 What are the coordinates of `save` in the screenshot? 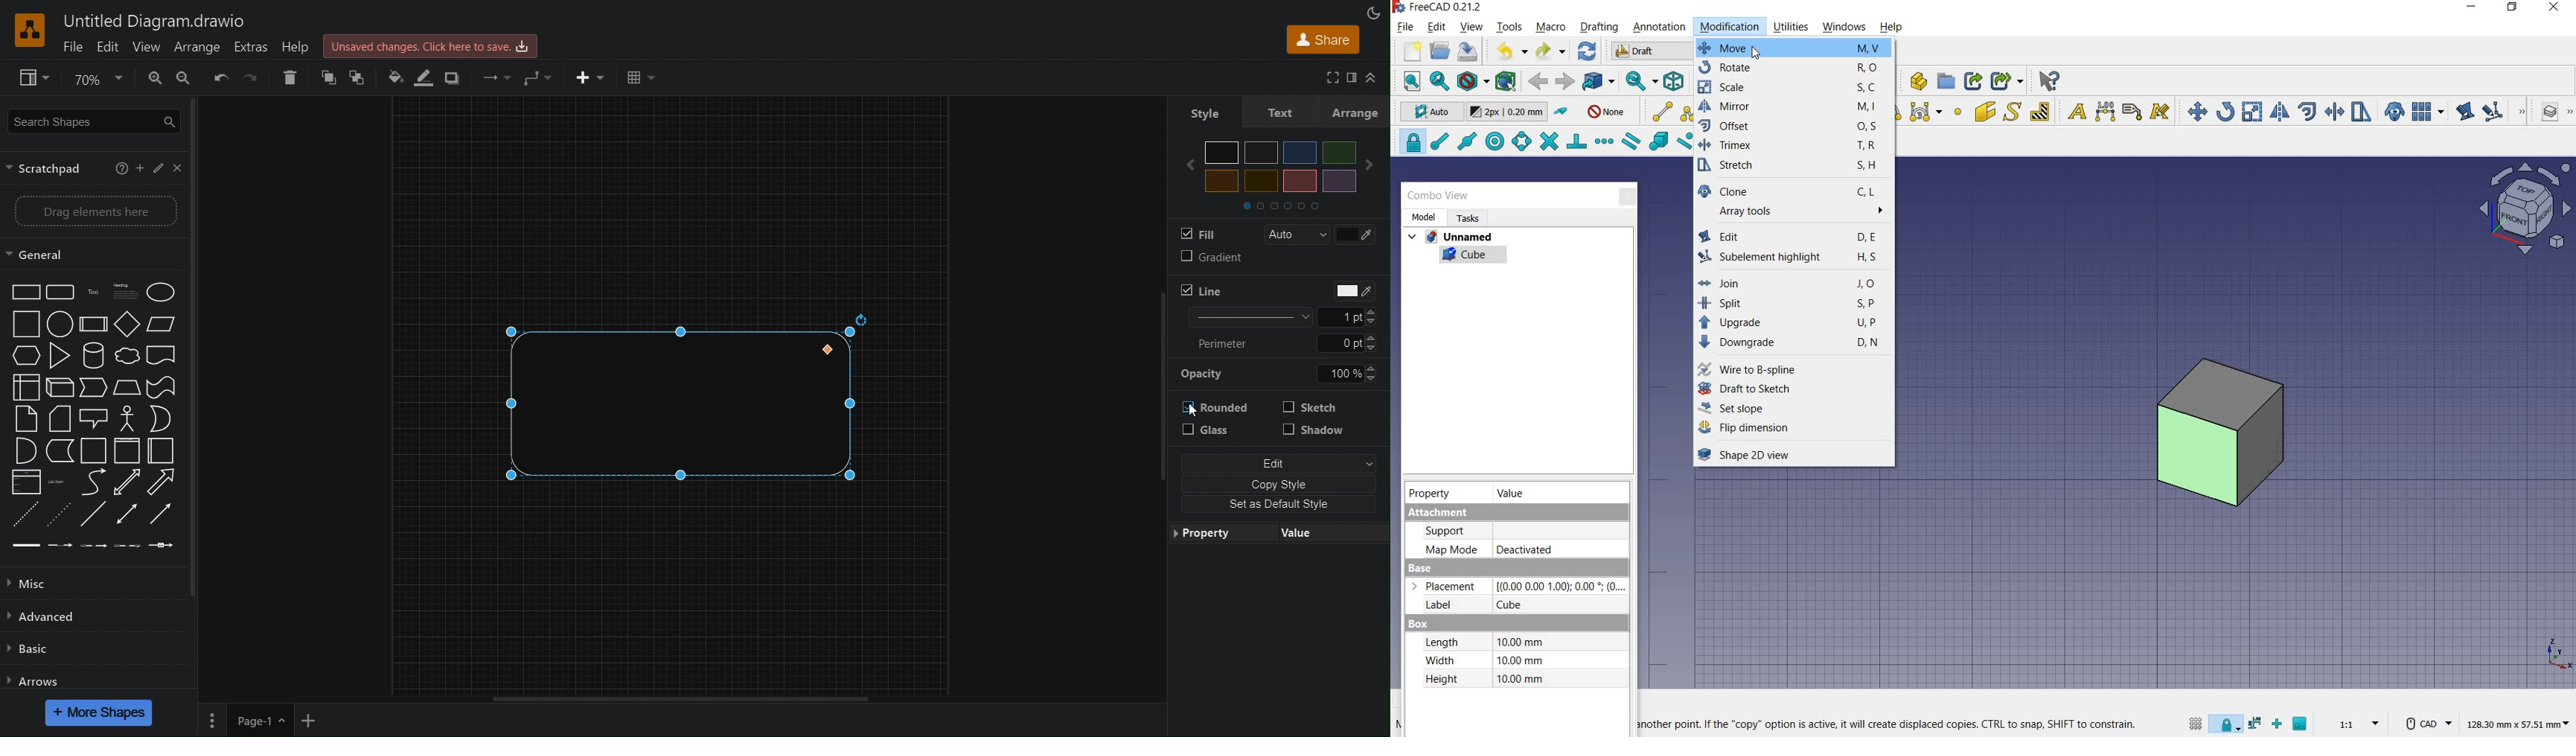 It's located at (1468, 53).